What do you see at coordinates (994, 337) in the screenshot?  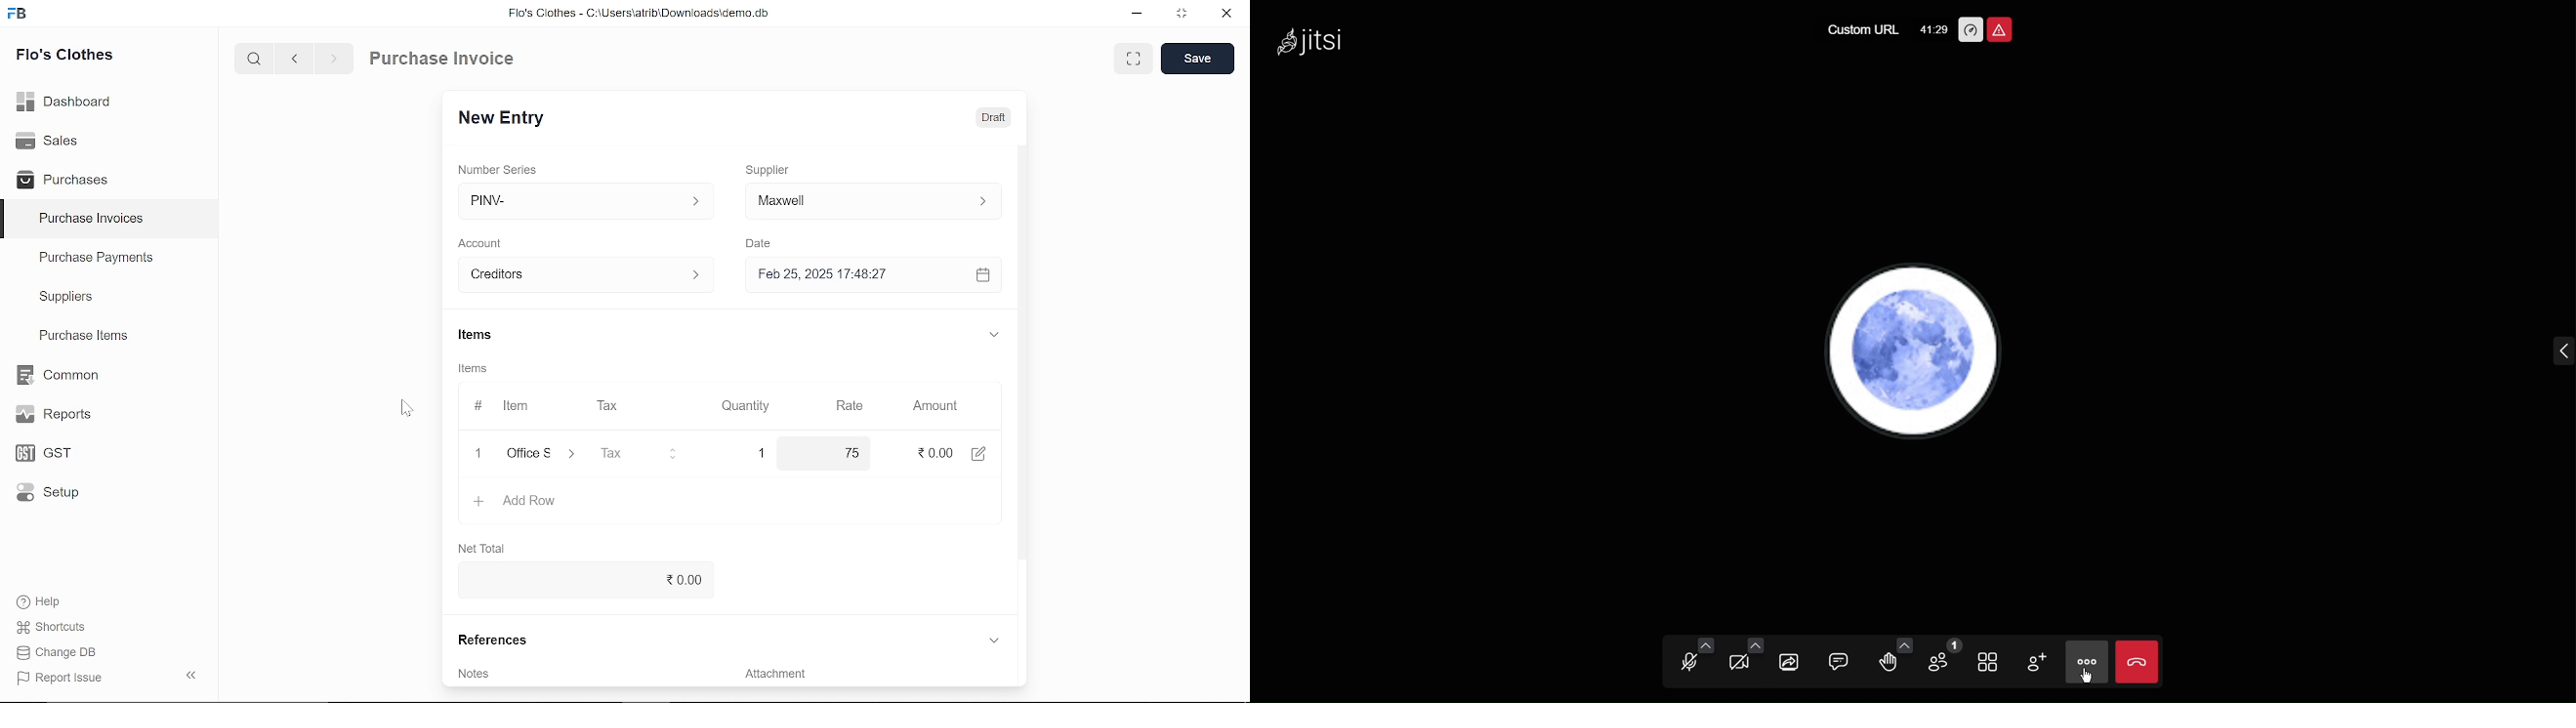 I see `expand` at bounding box center [994, 337].